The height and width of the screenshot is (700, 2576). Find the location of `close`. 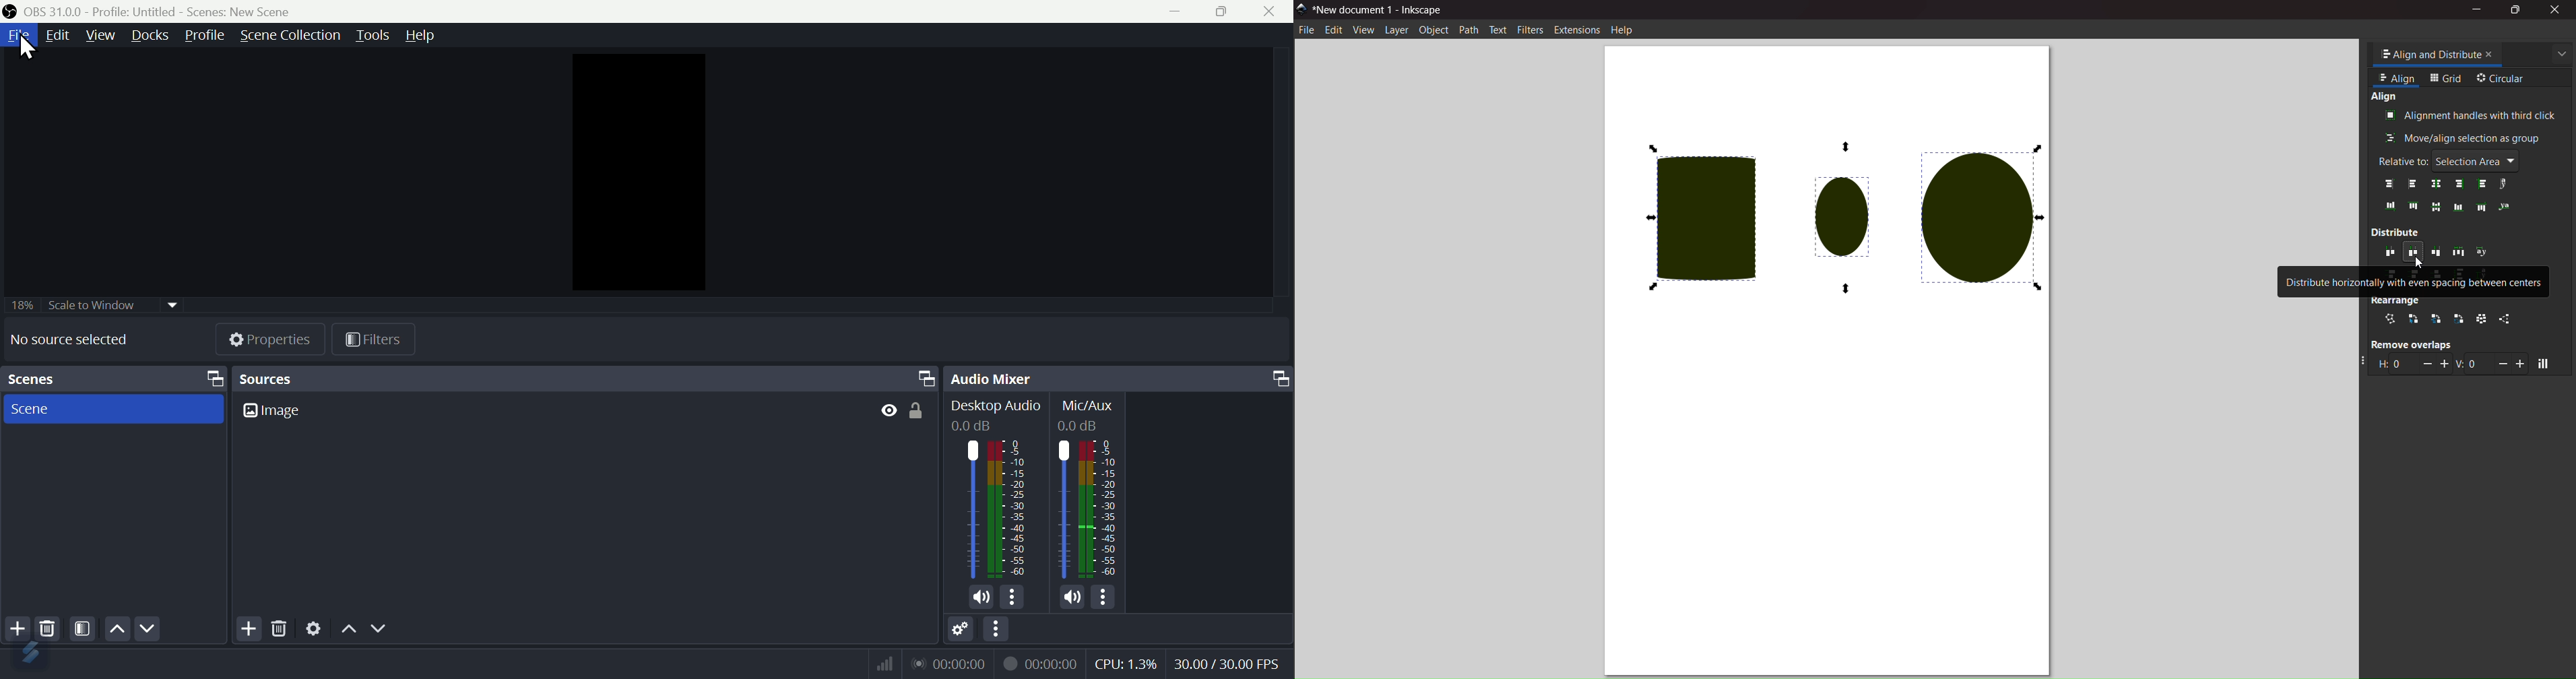

close is located at coordinates (1273, 11).